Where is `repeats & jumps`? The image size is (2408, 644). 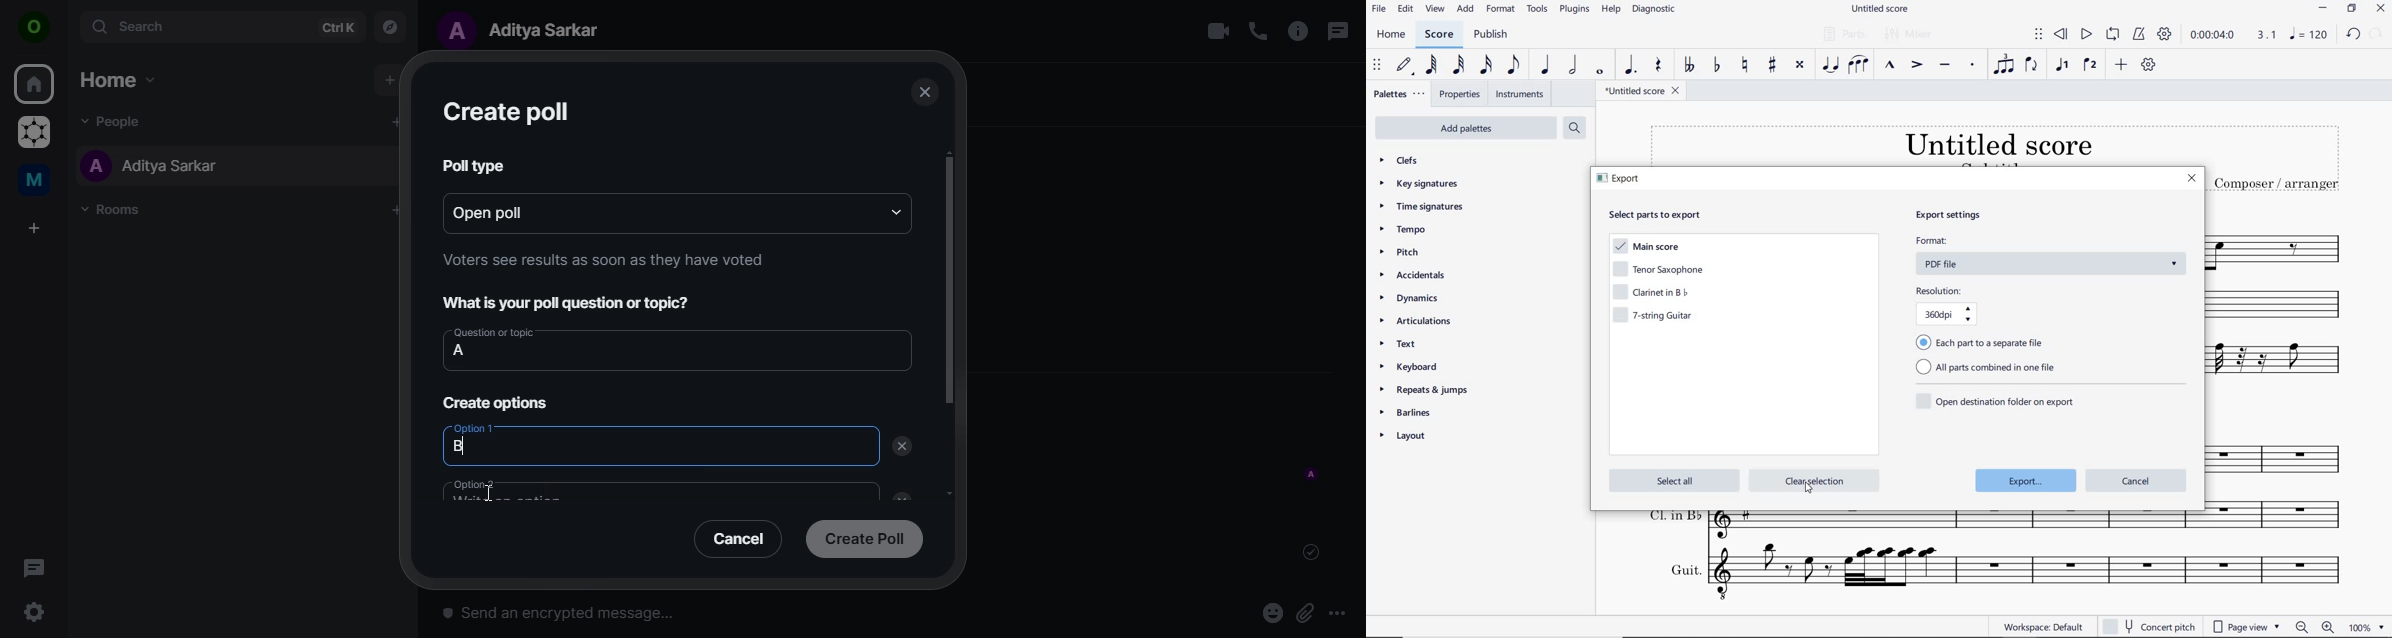
repeats & jumps is located at coordinates (1426, 390).